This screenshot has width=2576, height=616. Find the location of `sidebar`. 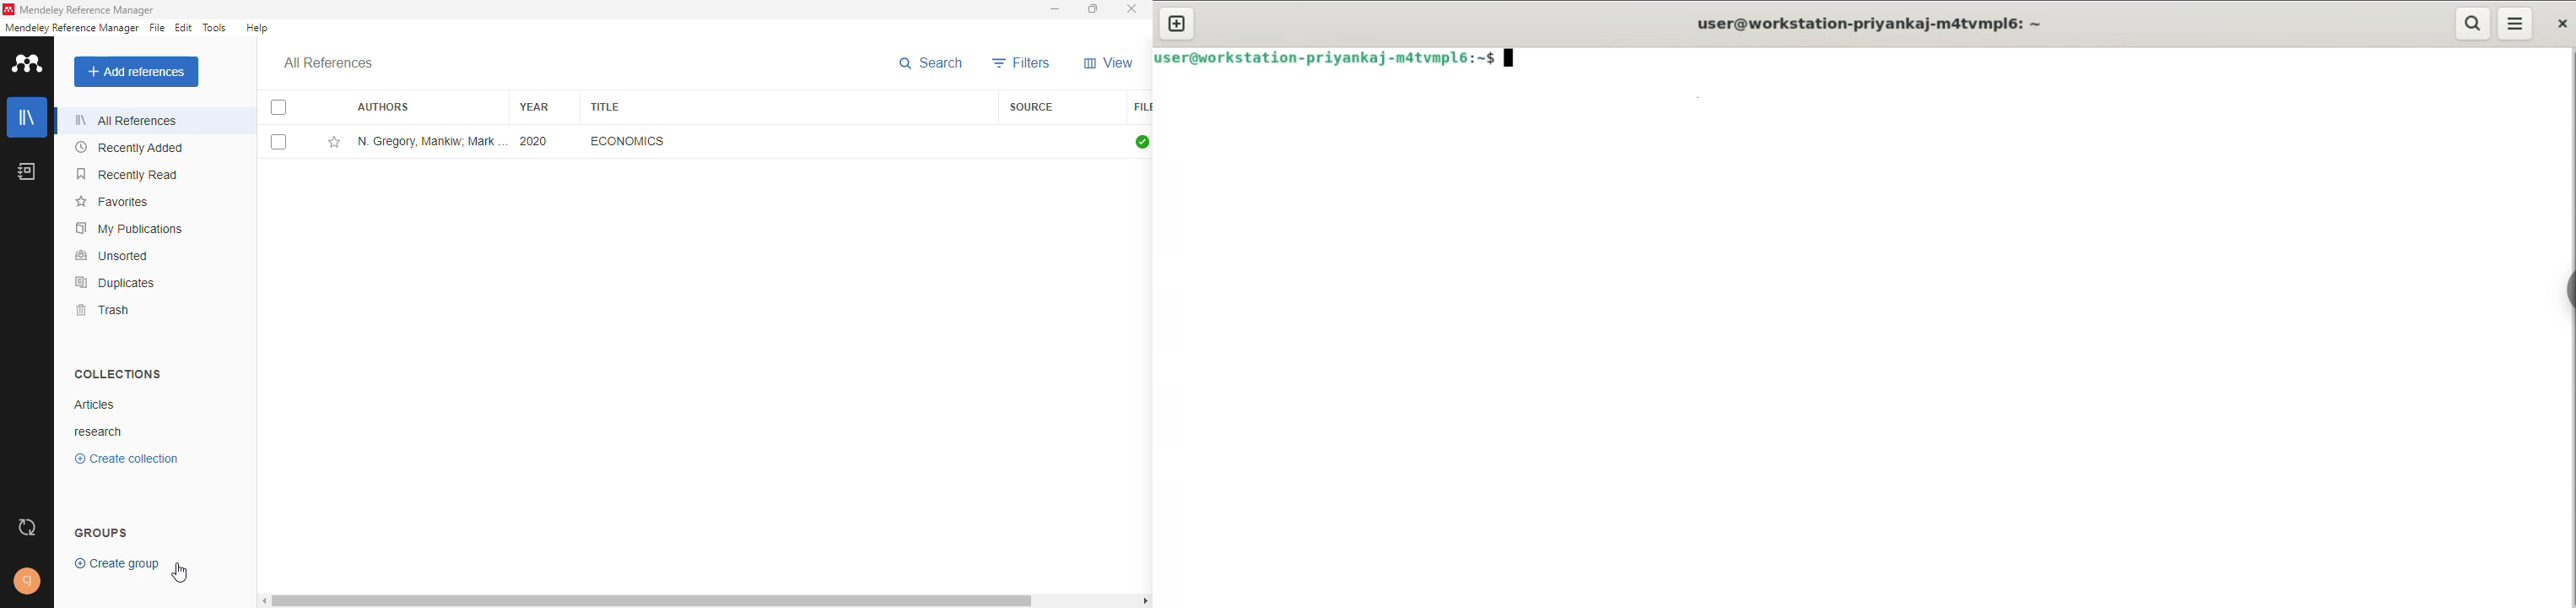

sidebar is located at coordinates (2566, 287).